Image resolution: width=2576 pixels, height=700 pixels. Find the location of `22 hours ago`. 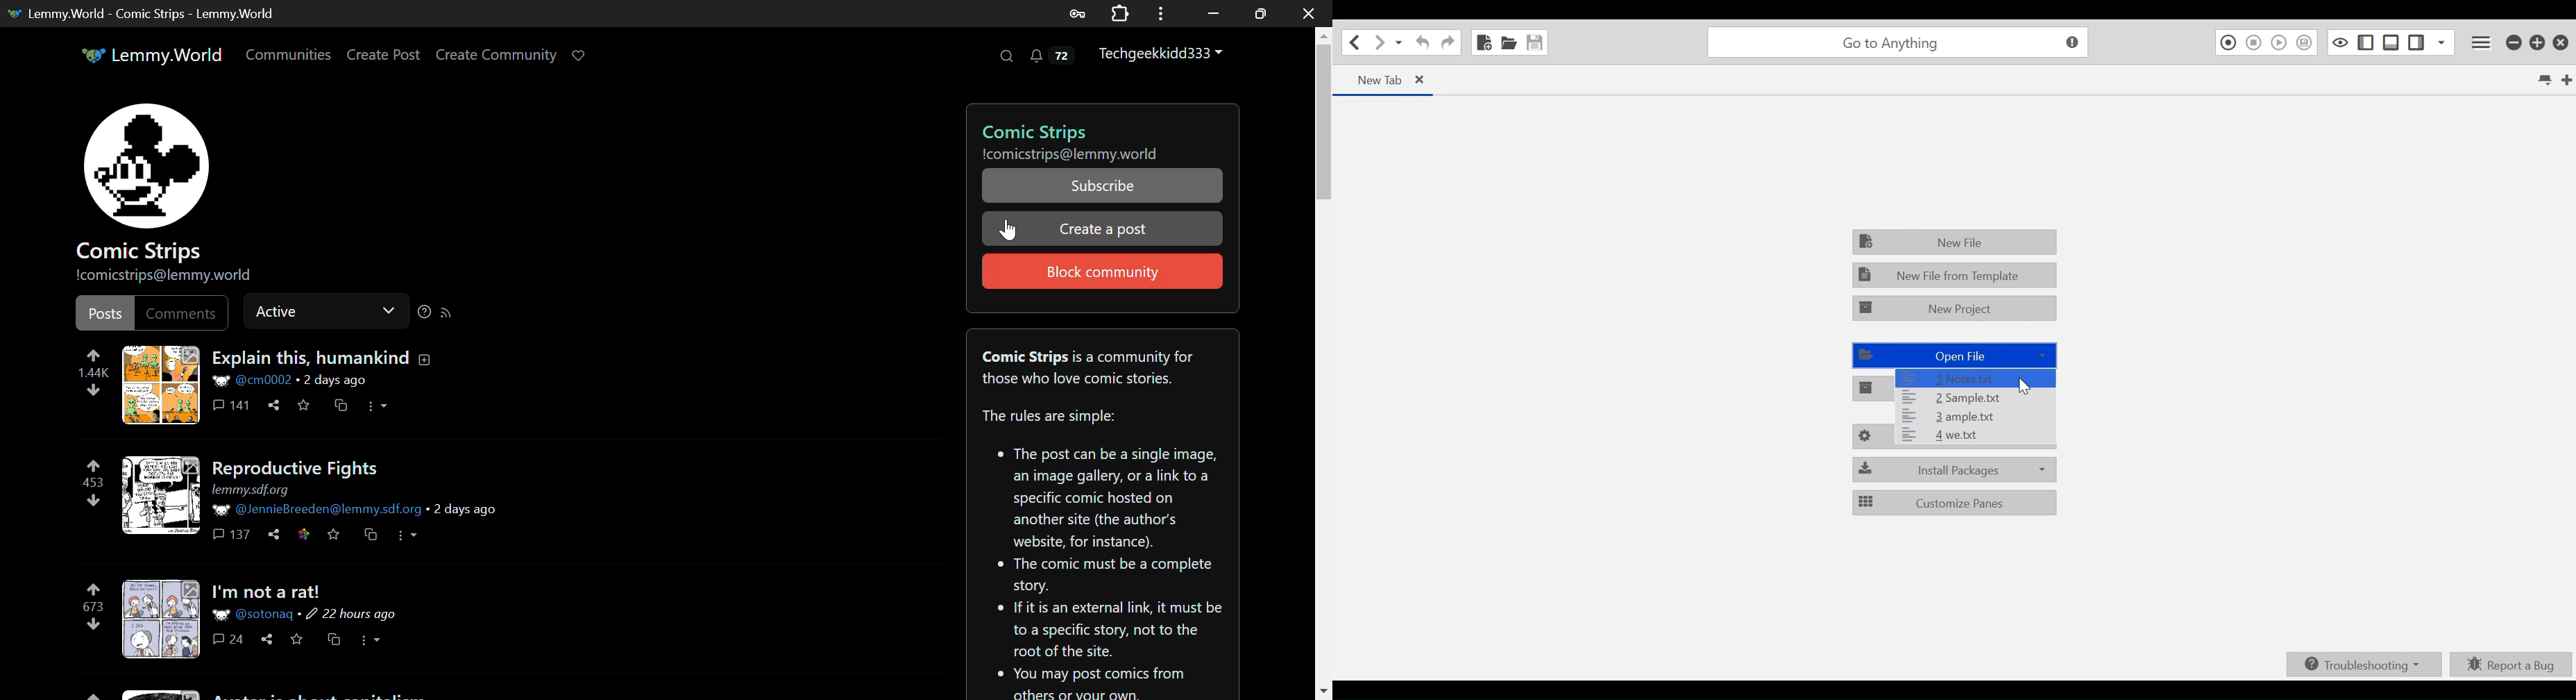

22 hours ago is located at coordinates (353, 615).